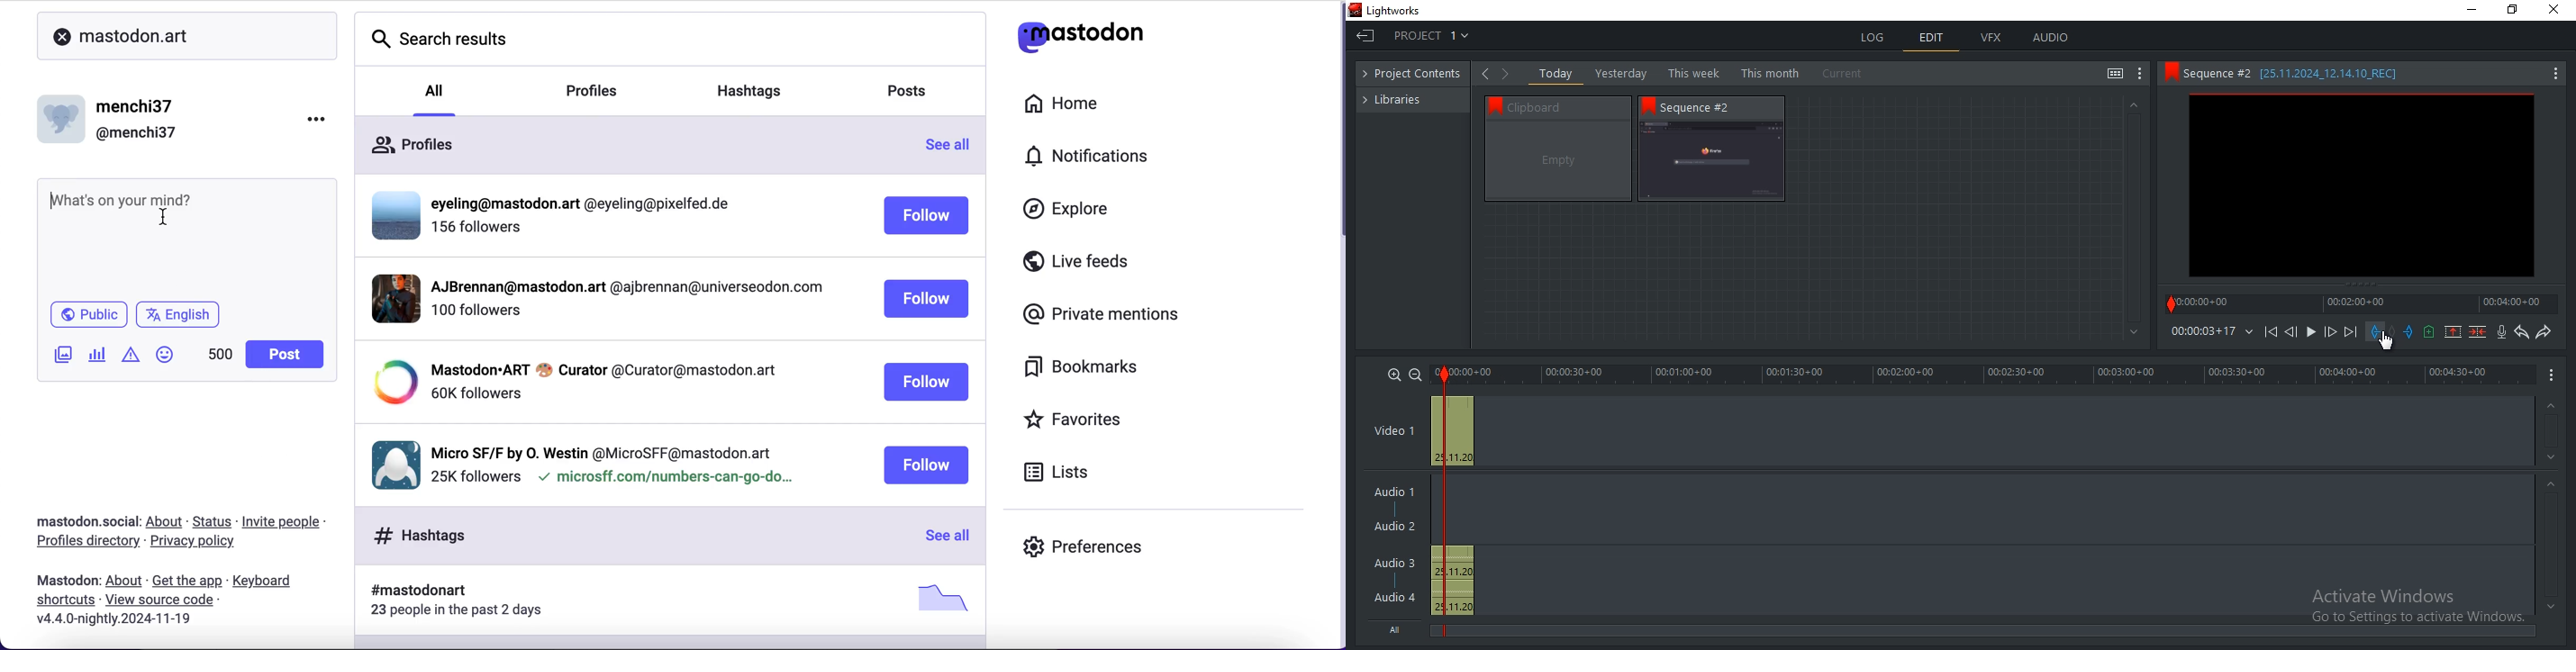 The width and height of the screenshot is (2576, 672). I want to click on cursor, so click(165, 219).